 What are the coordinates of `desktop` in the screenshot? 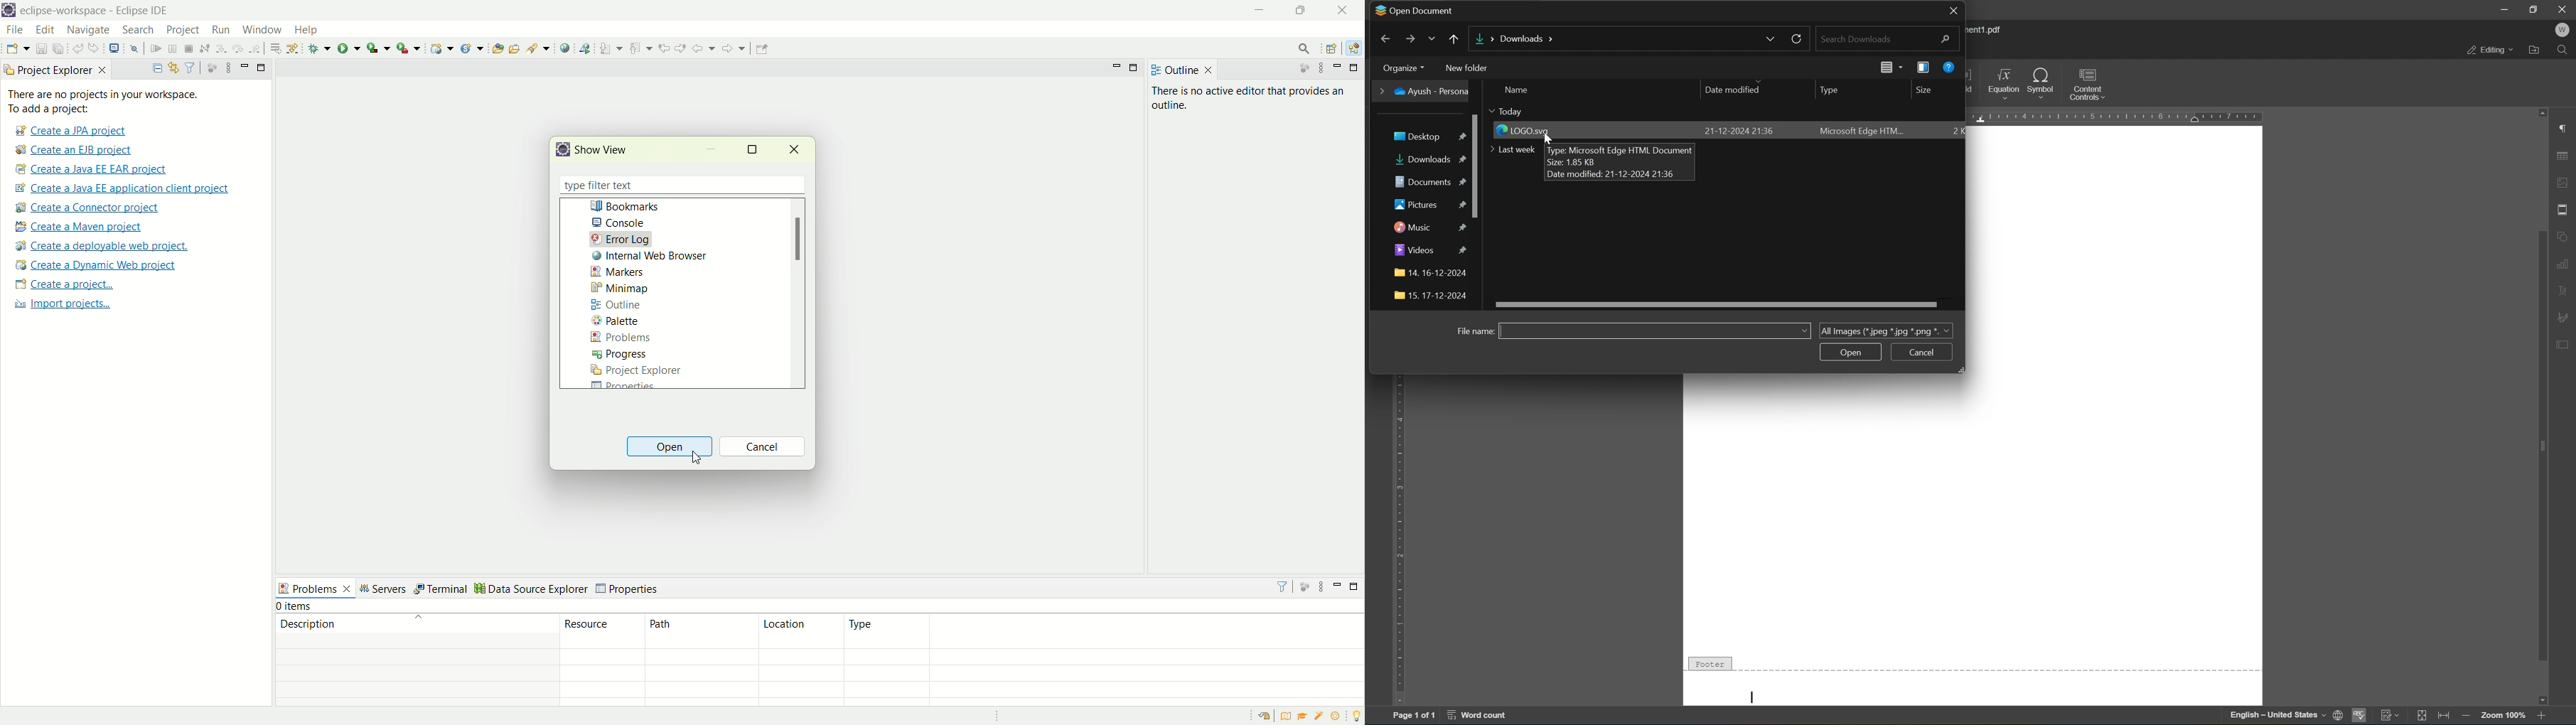 It's located at (1409, 68).